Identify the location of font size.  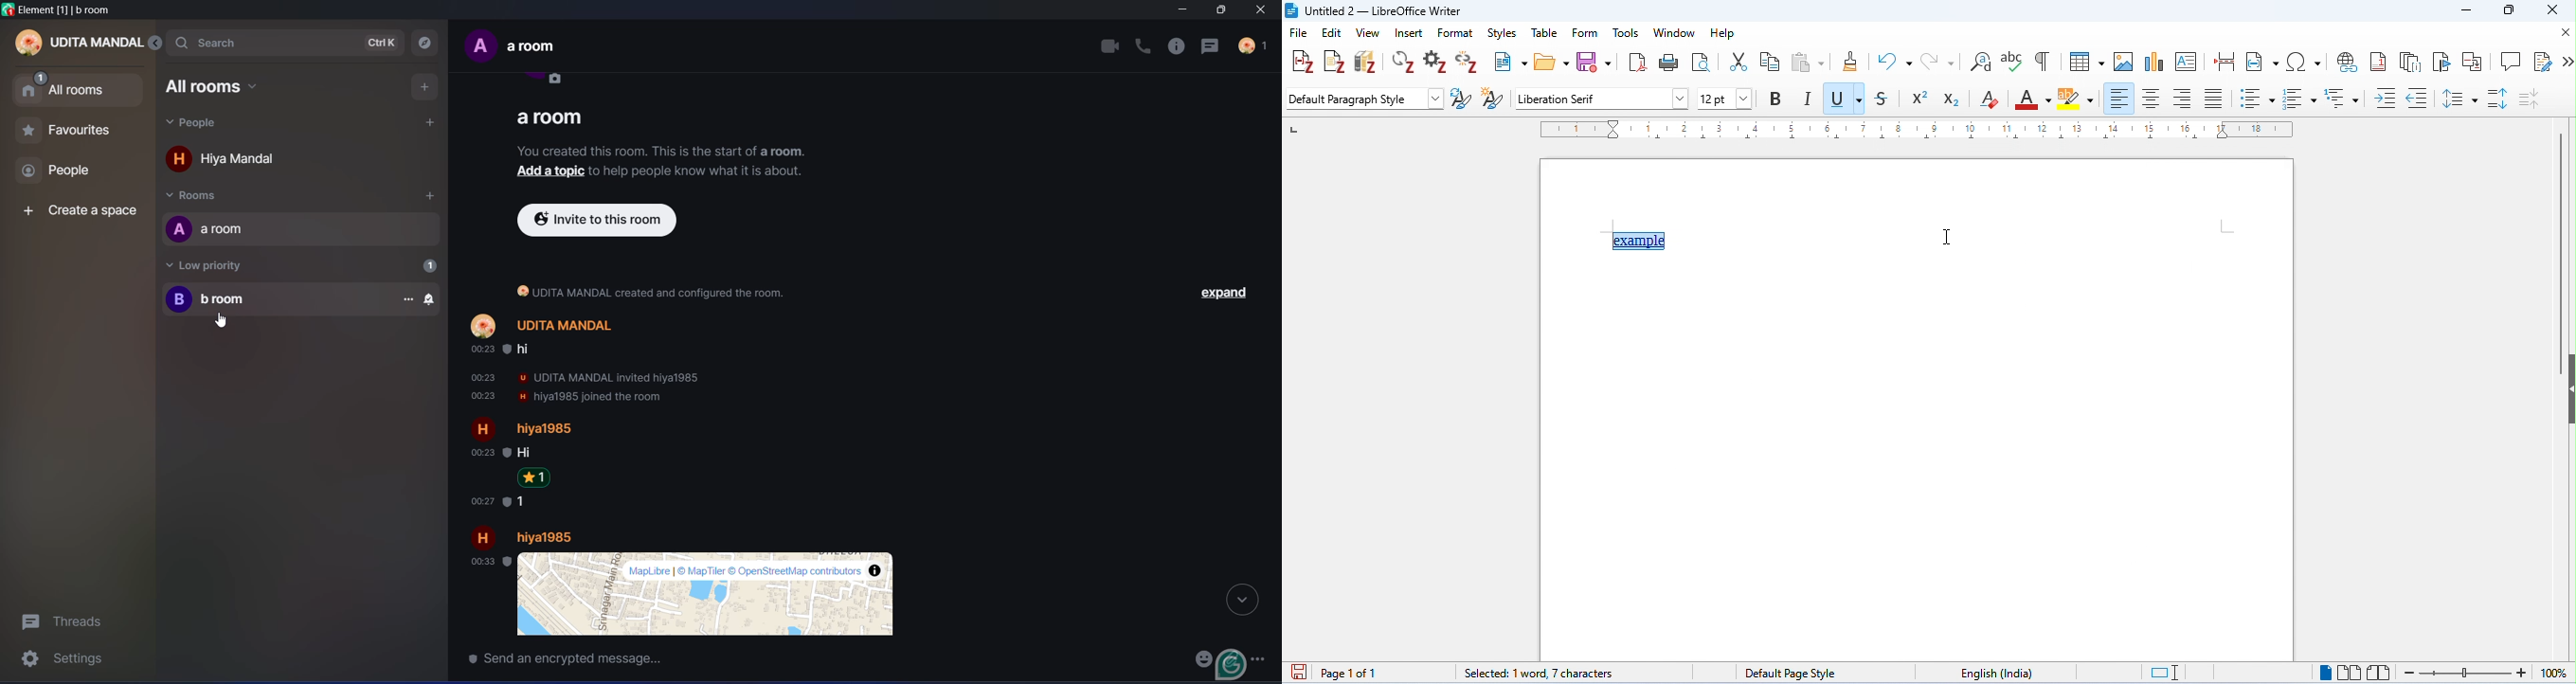
(1729, 99).